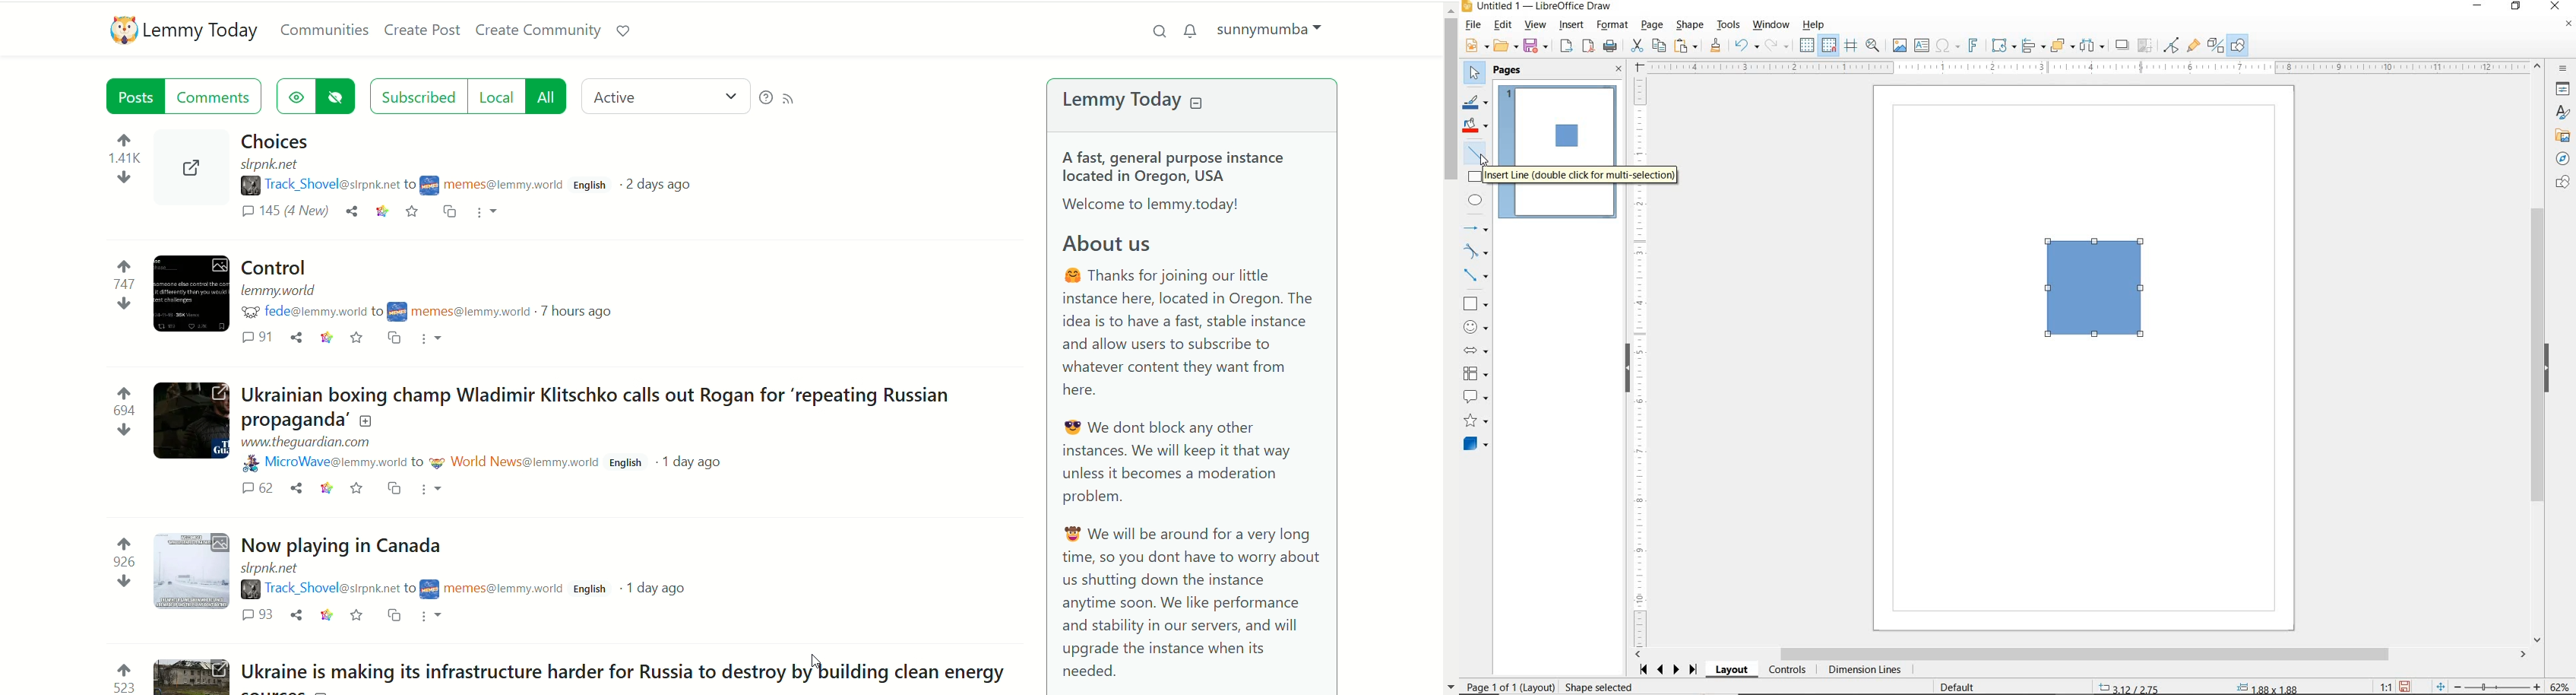 This screenshot has height=700, width=2576. What do you see at coordinates (1787, 670) in the screenshot?
I see `CONTROLS` at bounding box center [1787, 670].